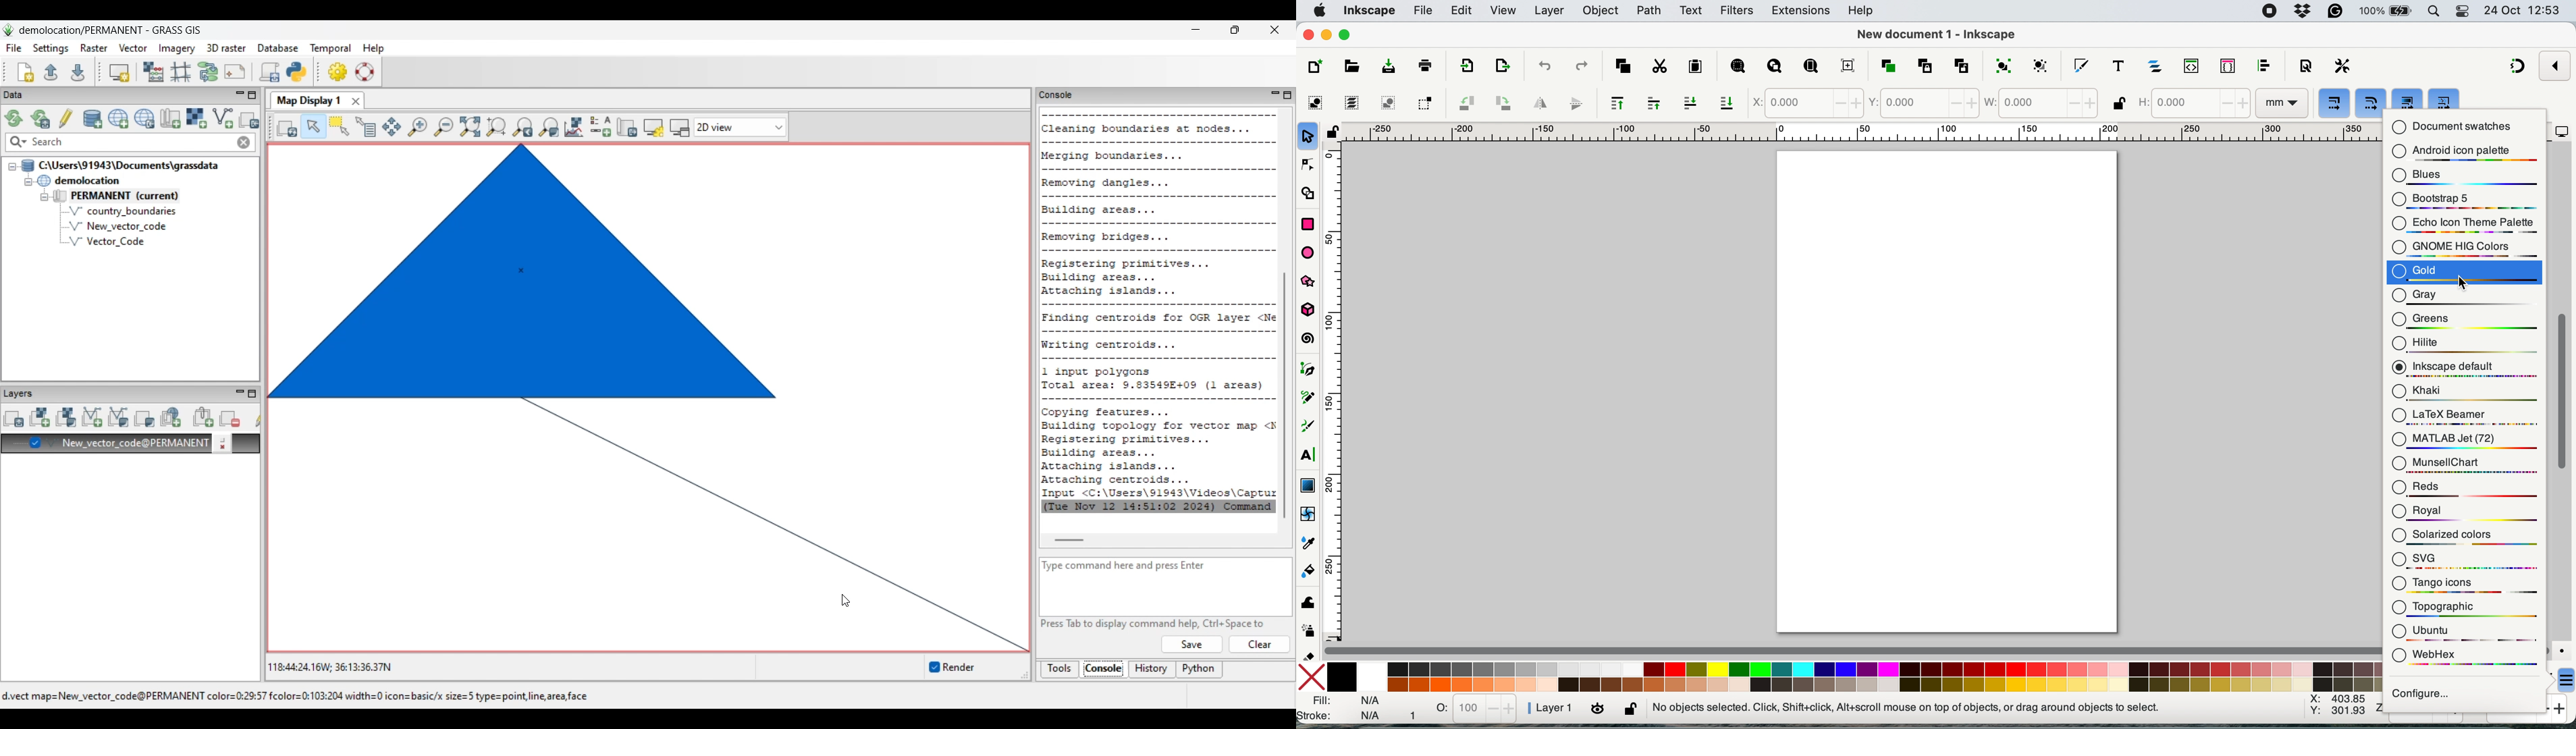 The width and height of the screenshot is (2576, 756). I want to click on bootstrap, so click(2461, 200).